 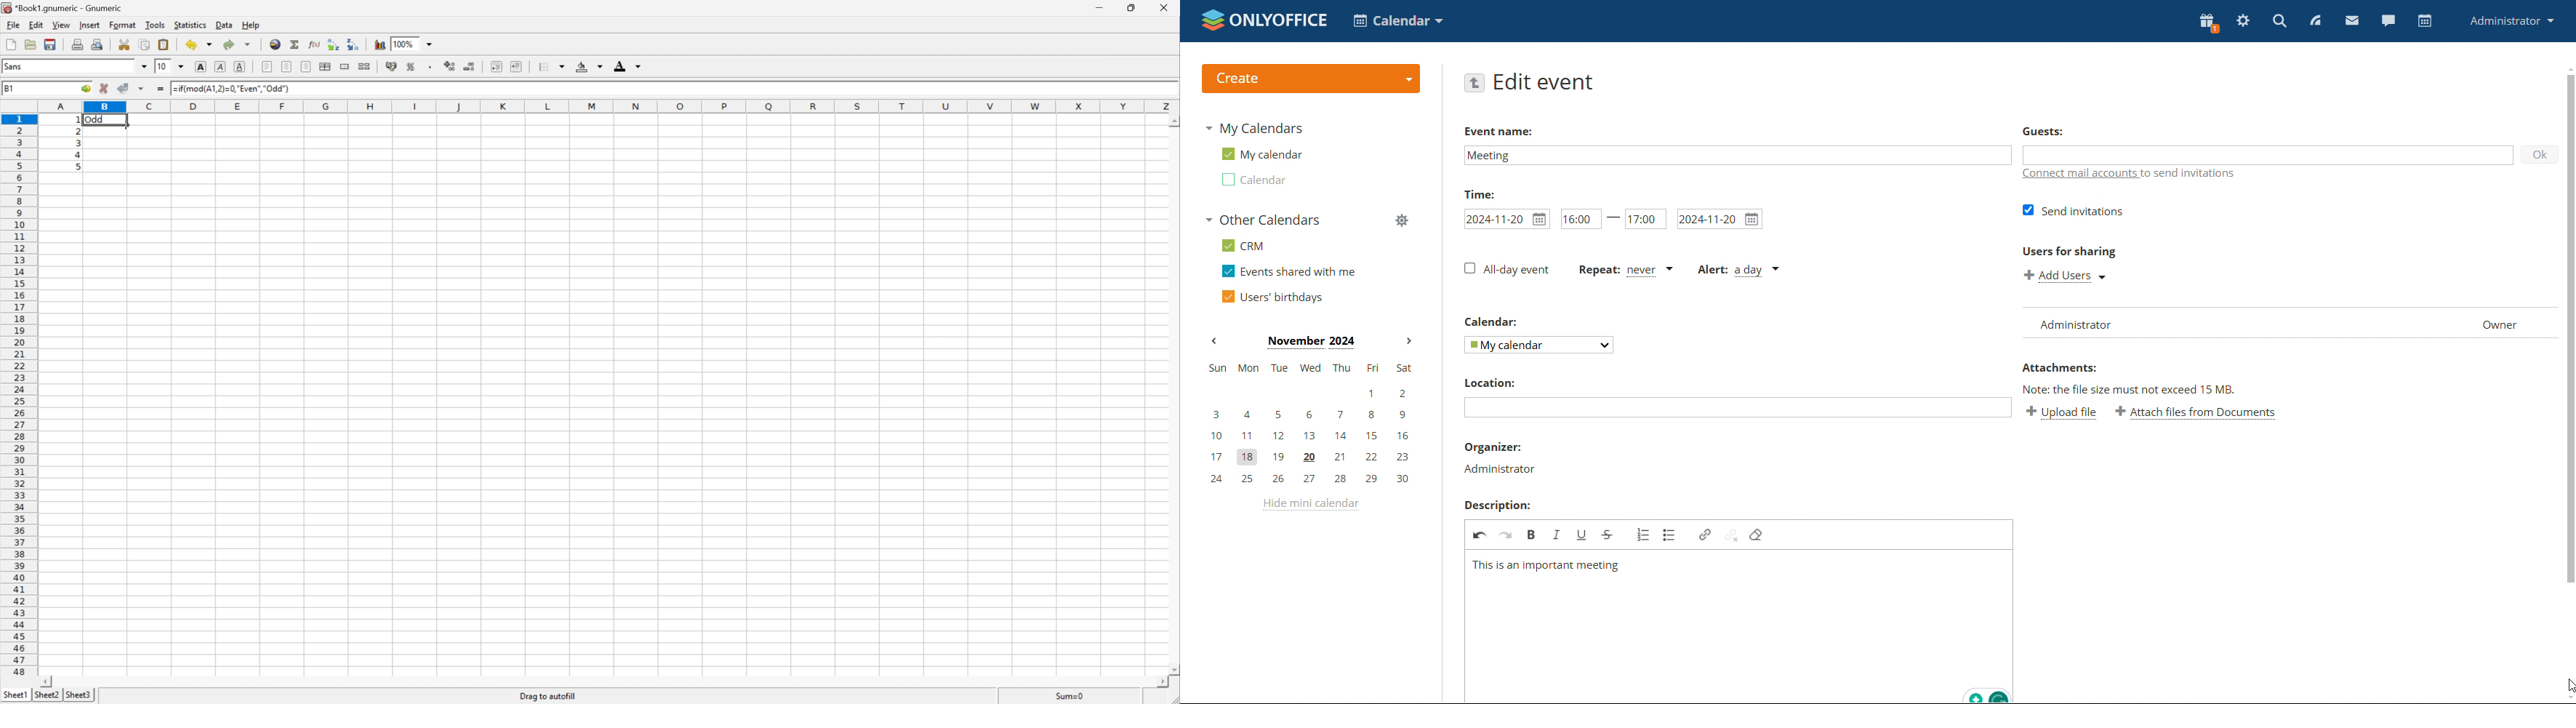 What do you see at coordinates (590, 65) in the screenshot?
I see `Background` at bounding box center [590, 65].